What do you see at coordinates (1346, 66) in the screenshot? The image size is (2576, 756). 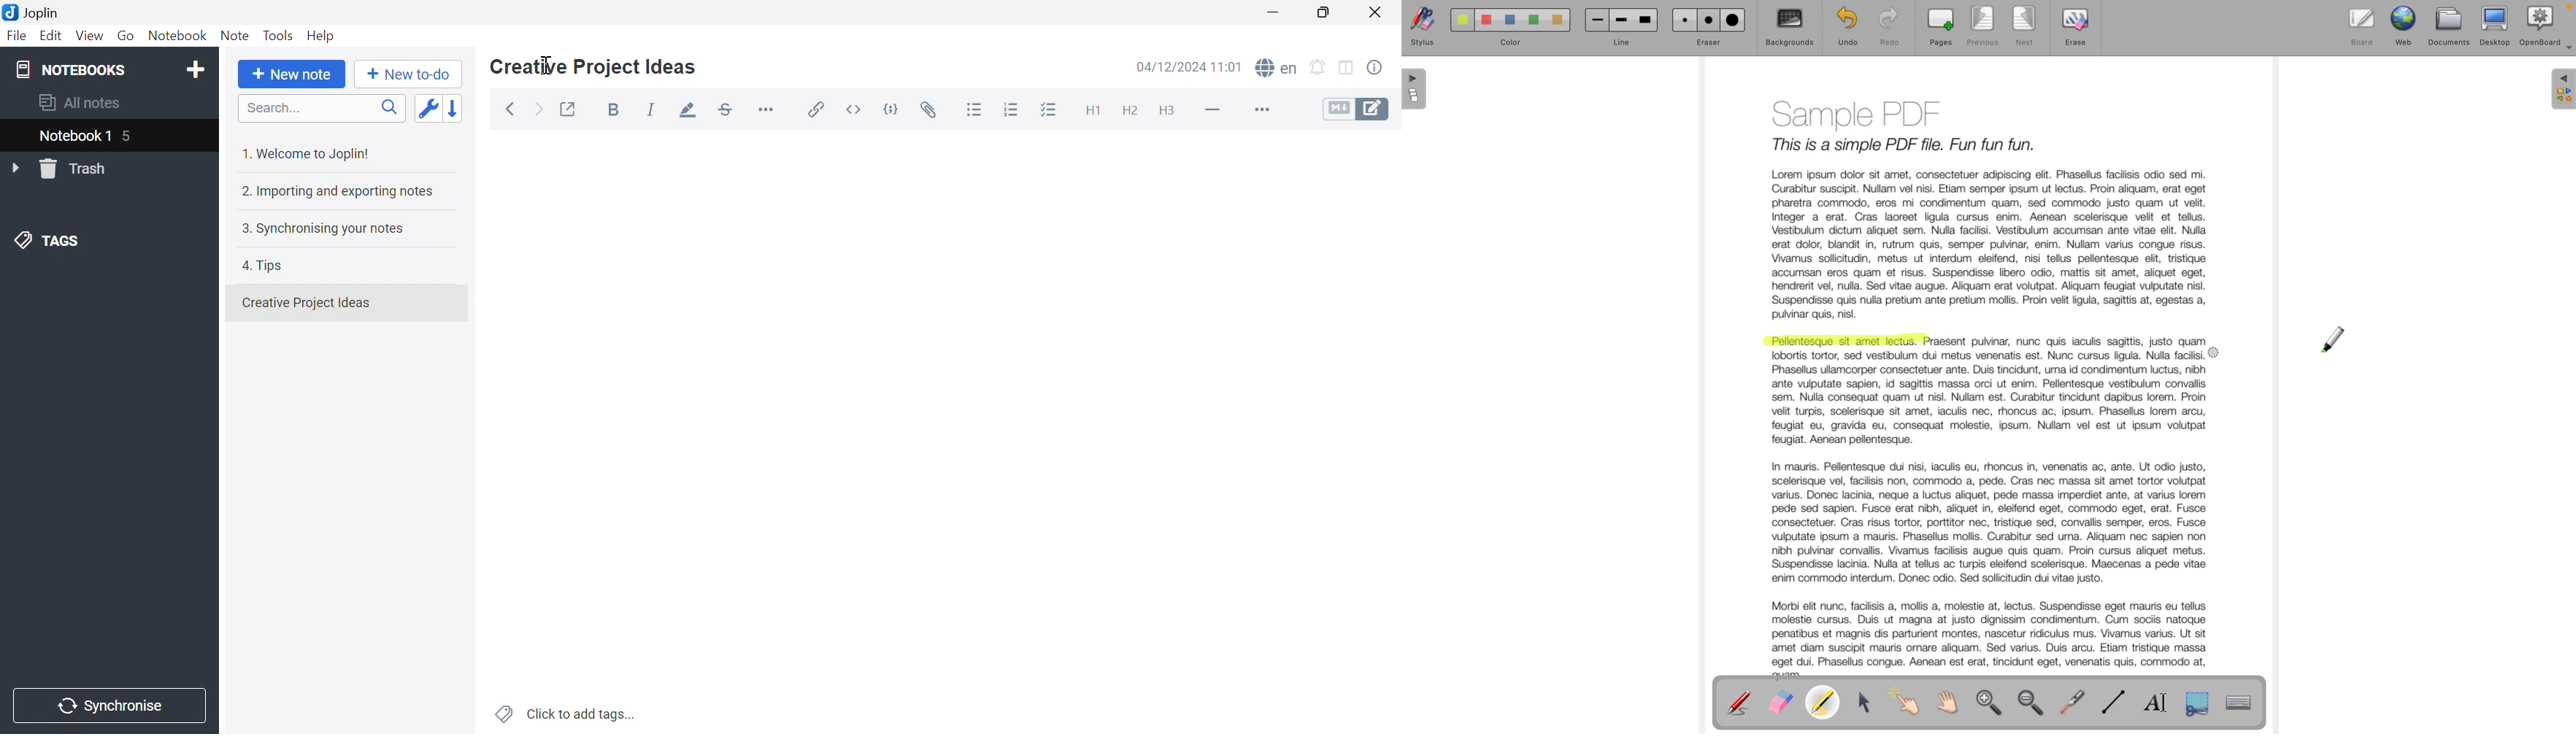 I see `Toggle editors layout` at bounding box center [1346, 66].